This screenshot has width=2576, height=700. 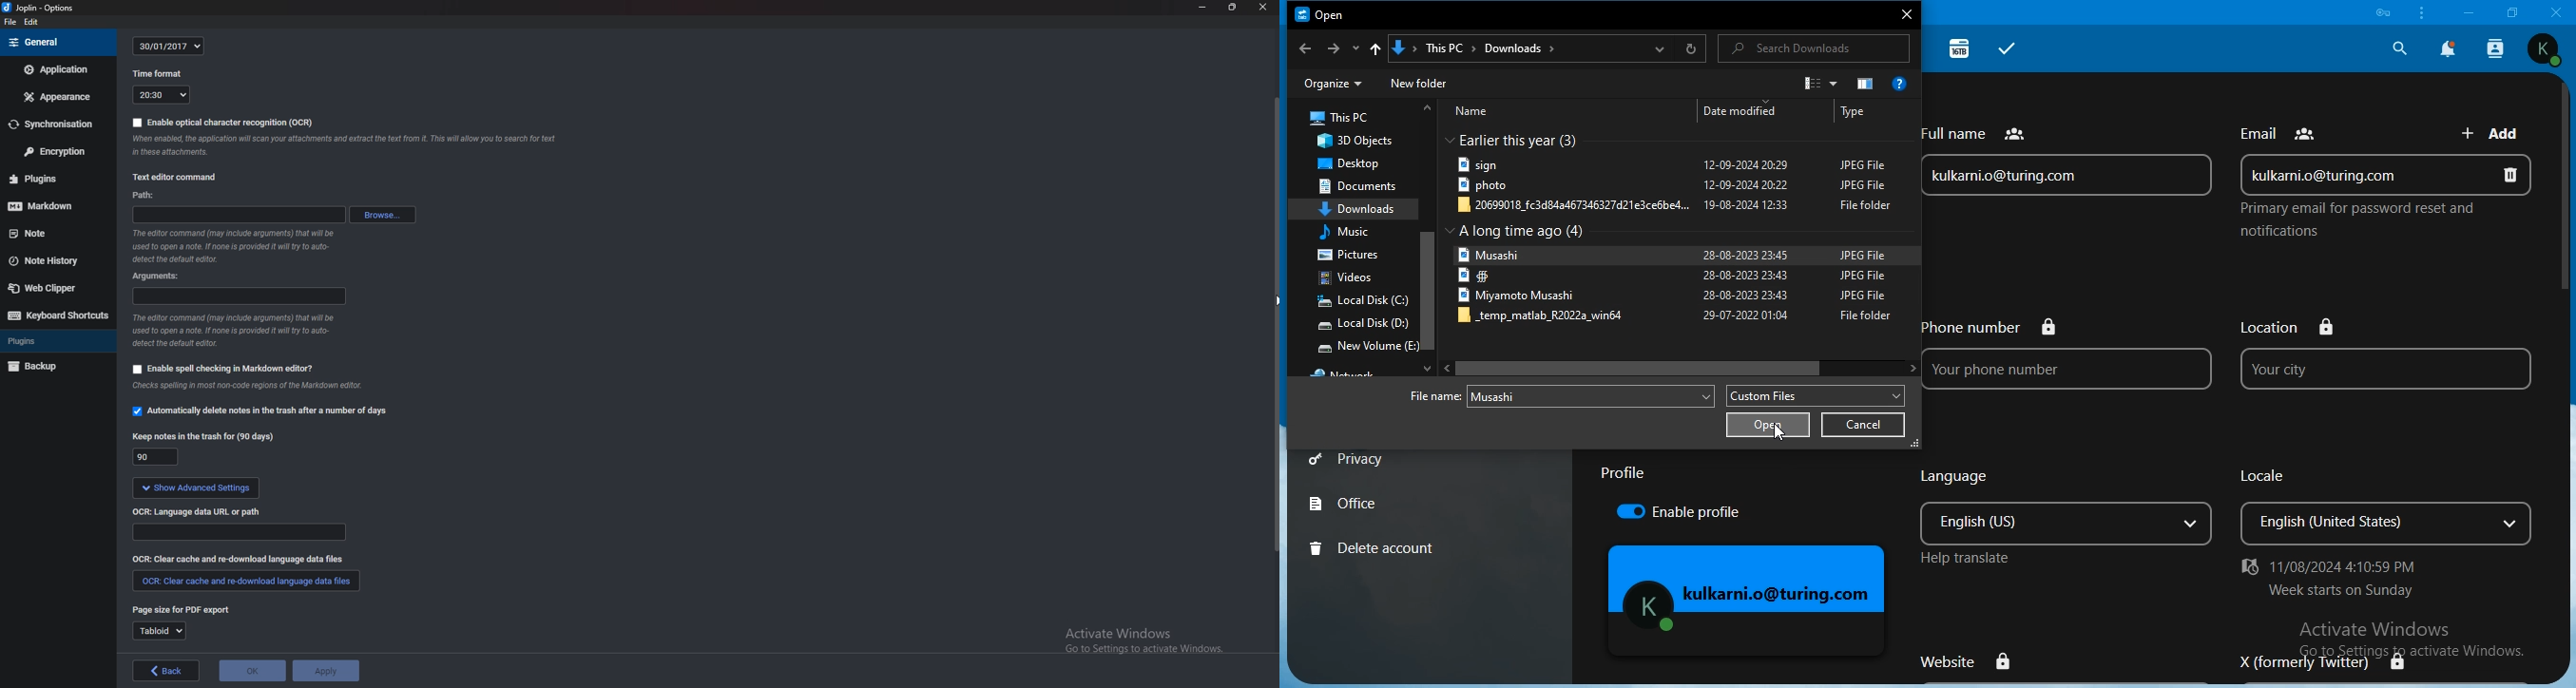 What do you see at coordinates (1698, 513) in the screenshot?
I see `enable proflle` at bounding box center [1698, 513].